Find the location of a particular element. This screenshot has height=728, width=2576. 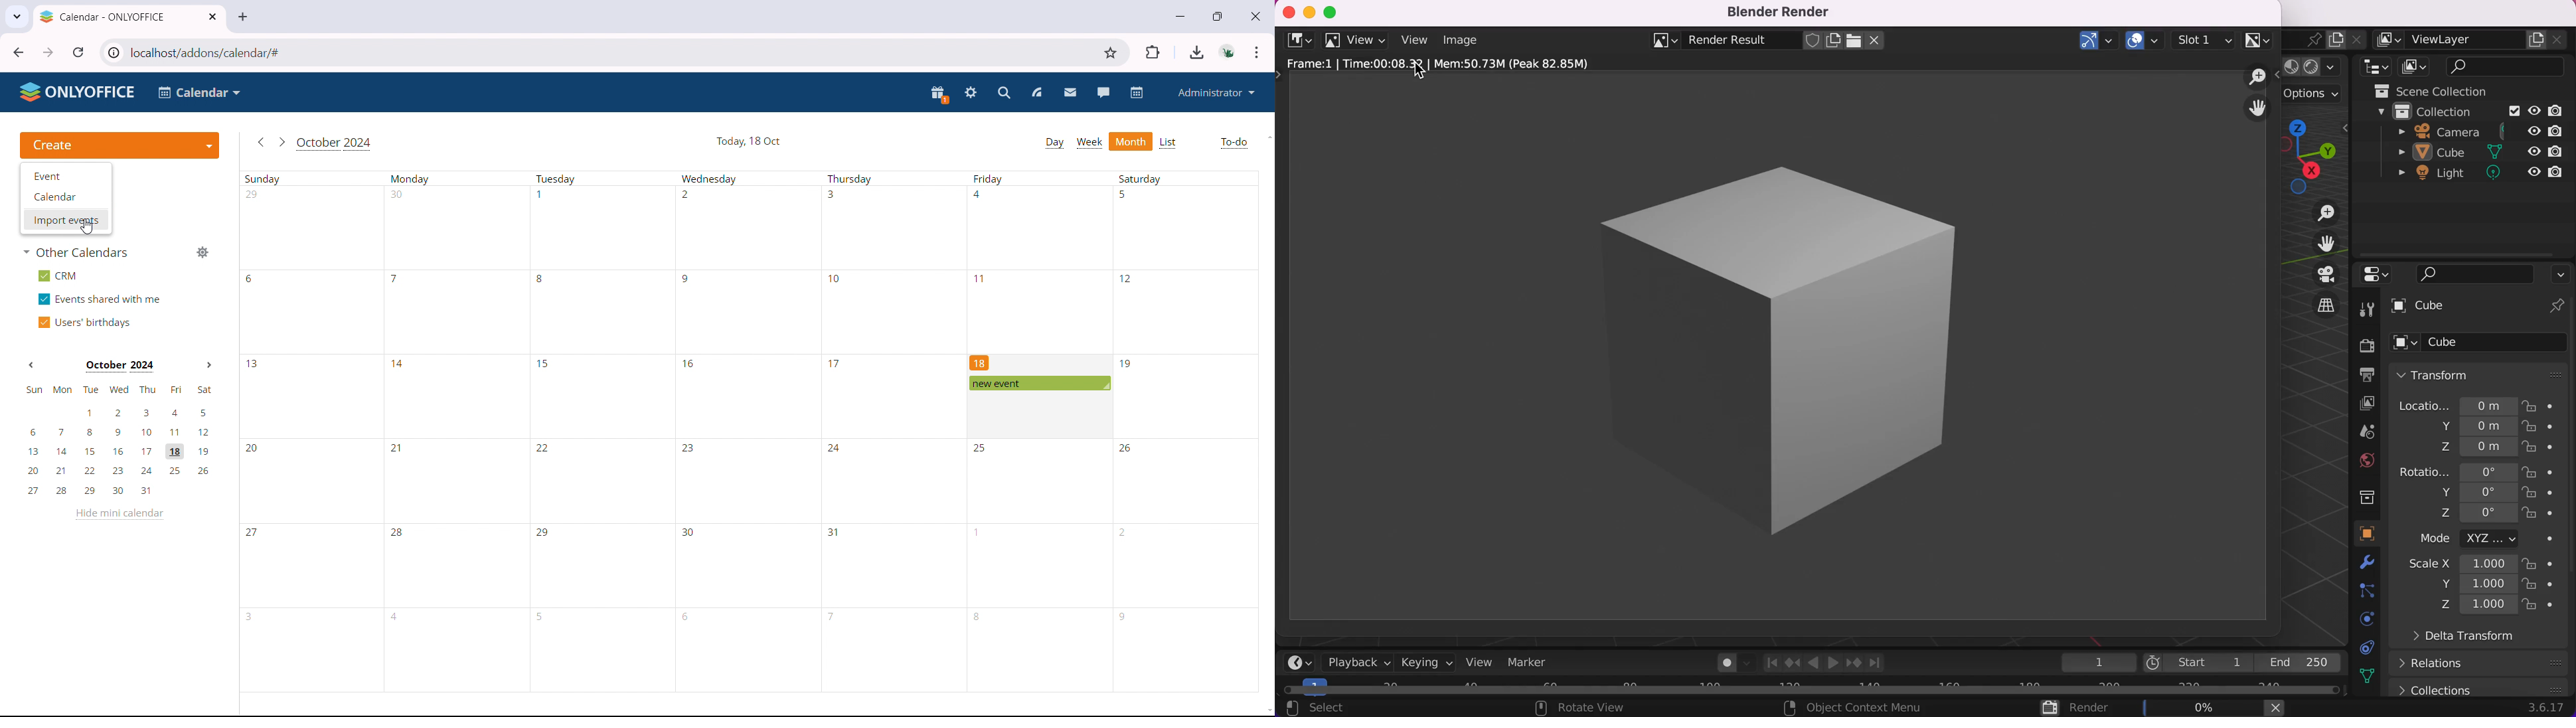

delta transform is located at coordinates (2474, 638).